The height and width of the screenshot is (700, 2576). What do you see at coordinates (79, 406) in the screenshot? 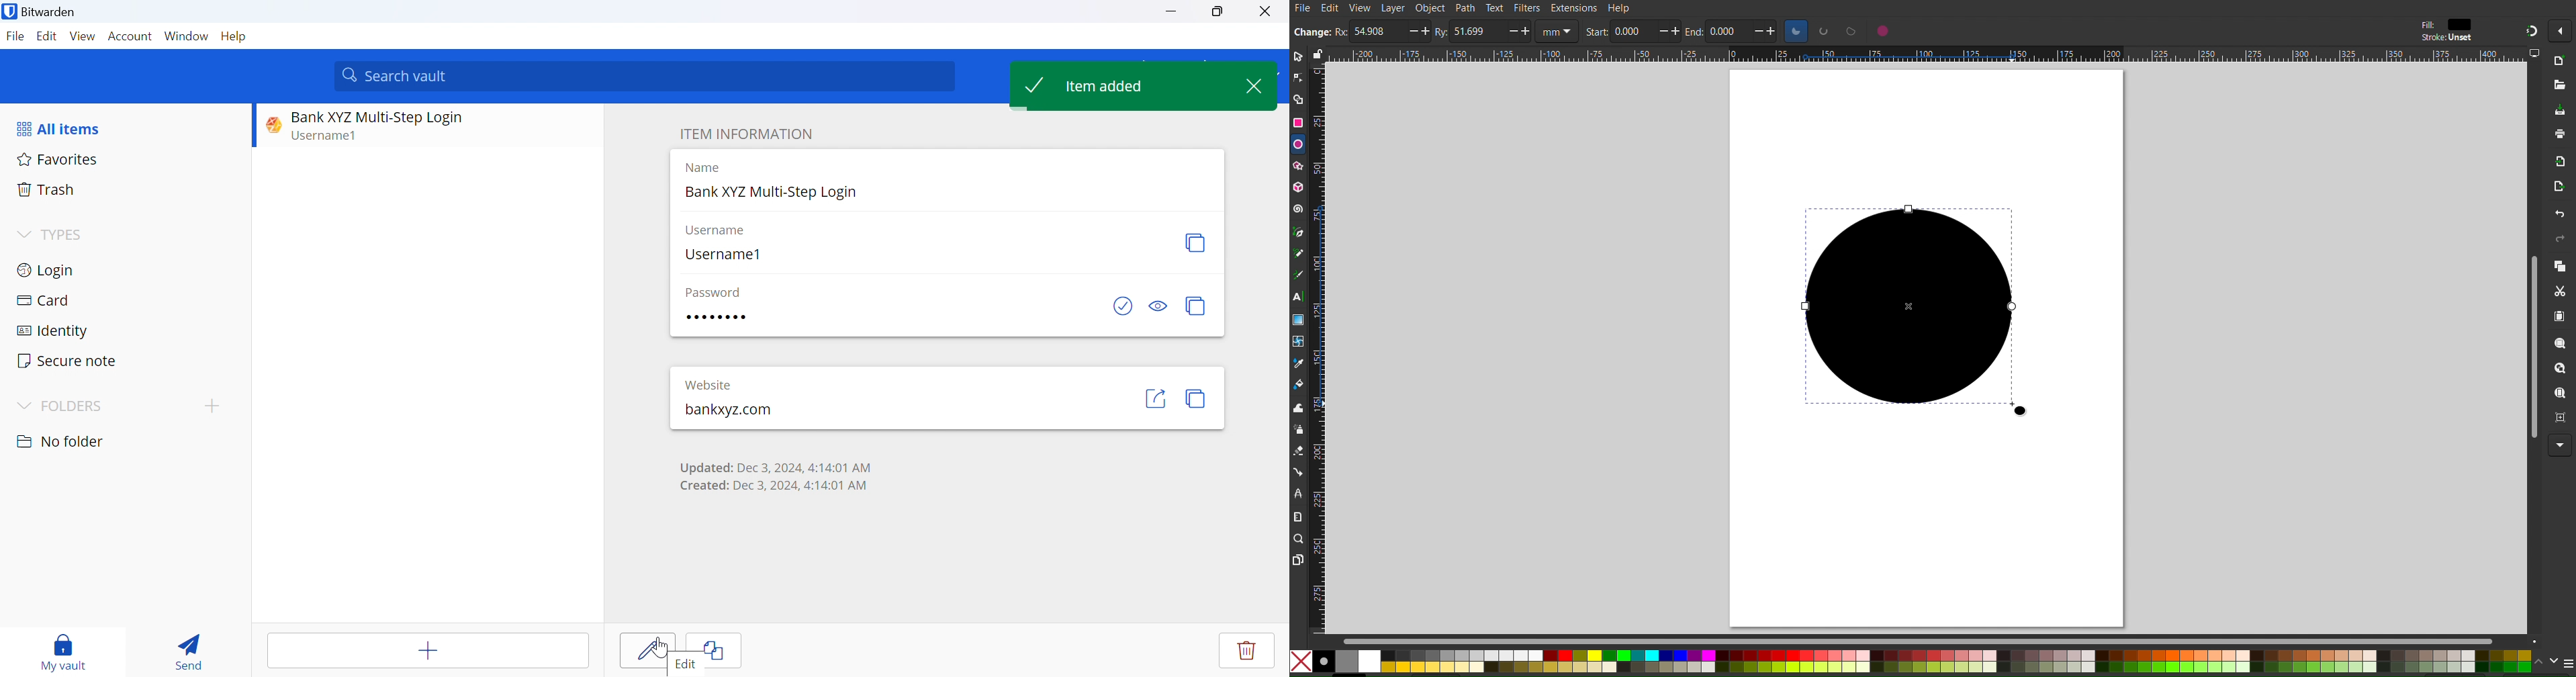
I see `FOLDERS` at bounding box center [79, 406].